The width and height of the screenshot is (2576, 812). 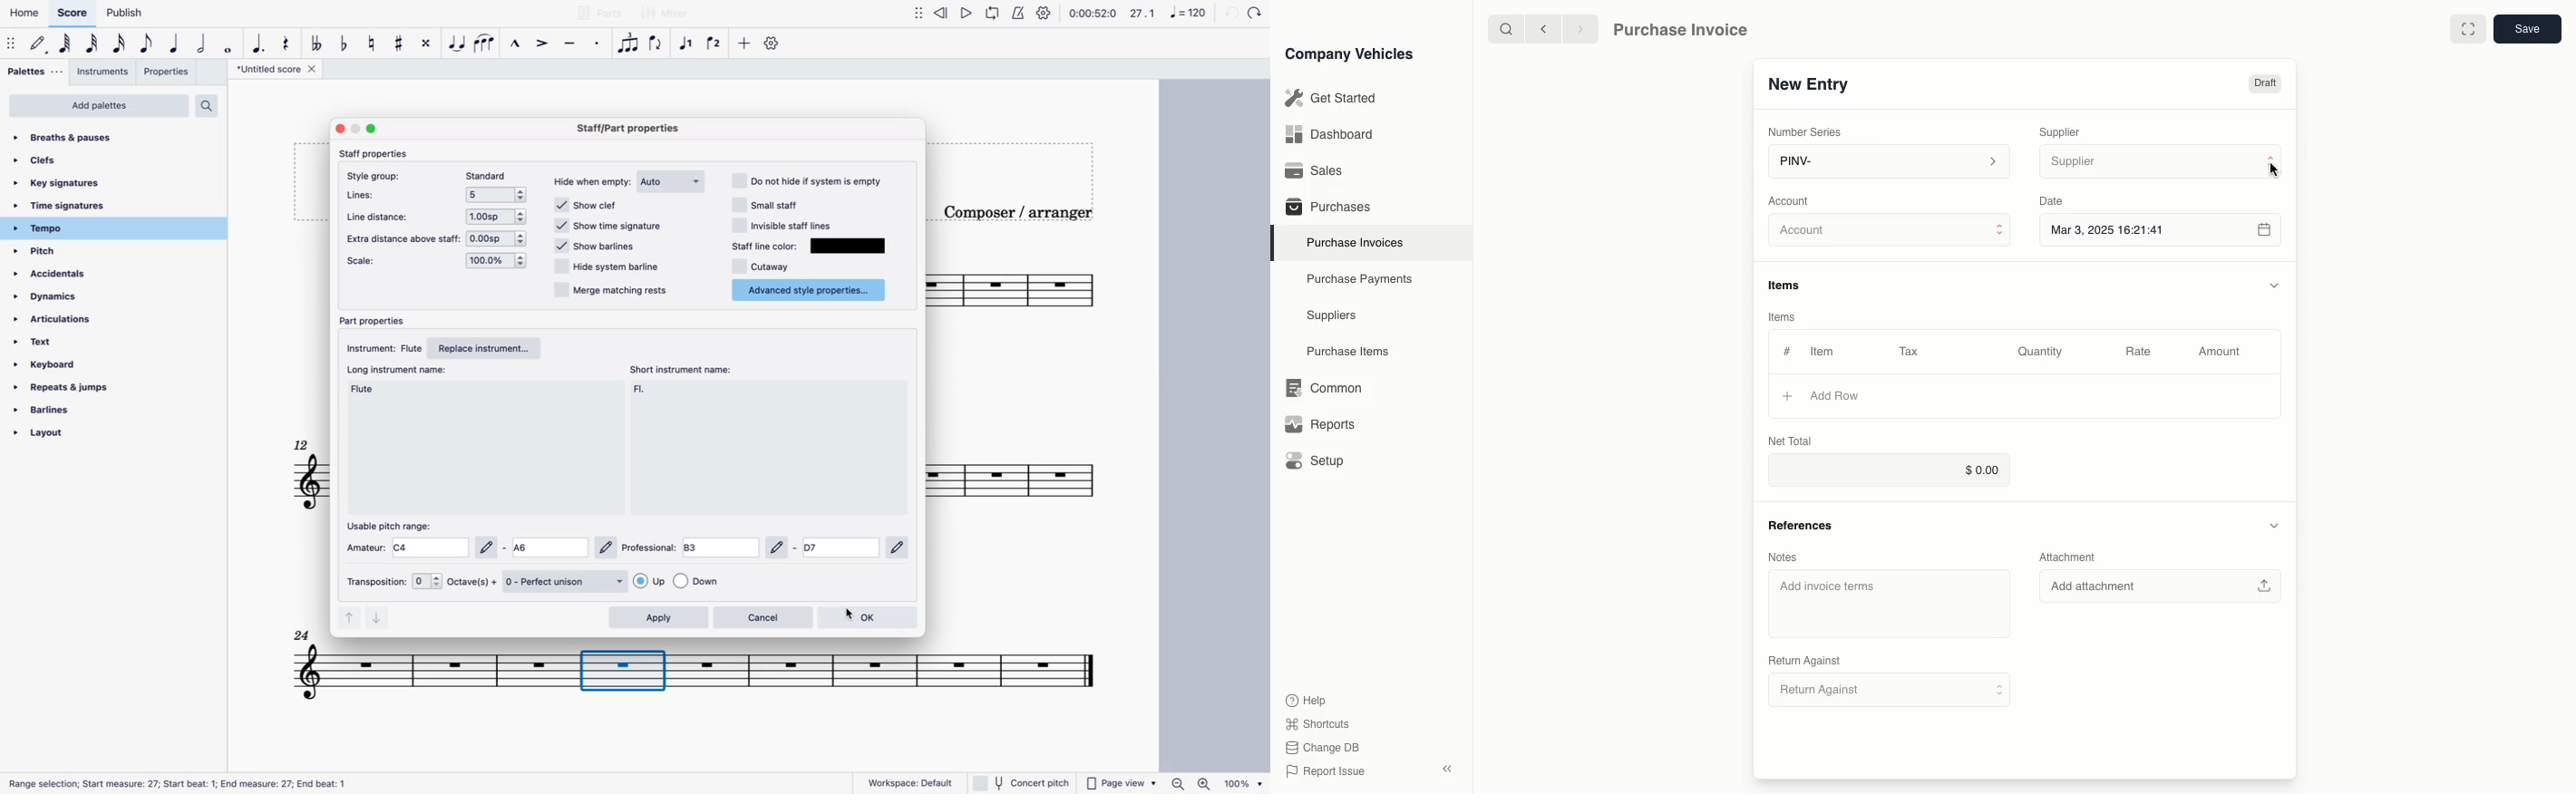 I want to click on Reports, so click(x=1320, y=424).